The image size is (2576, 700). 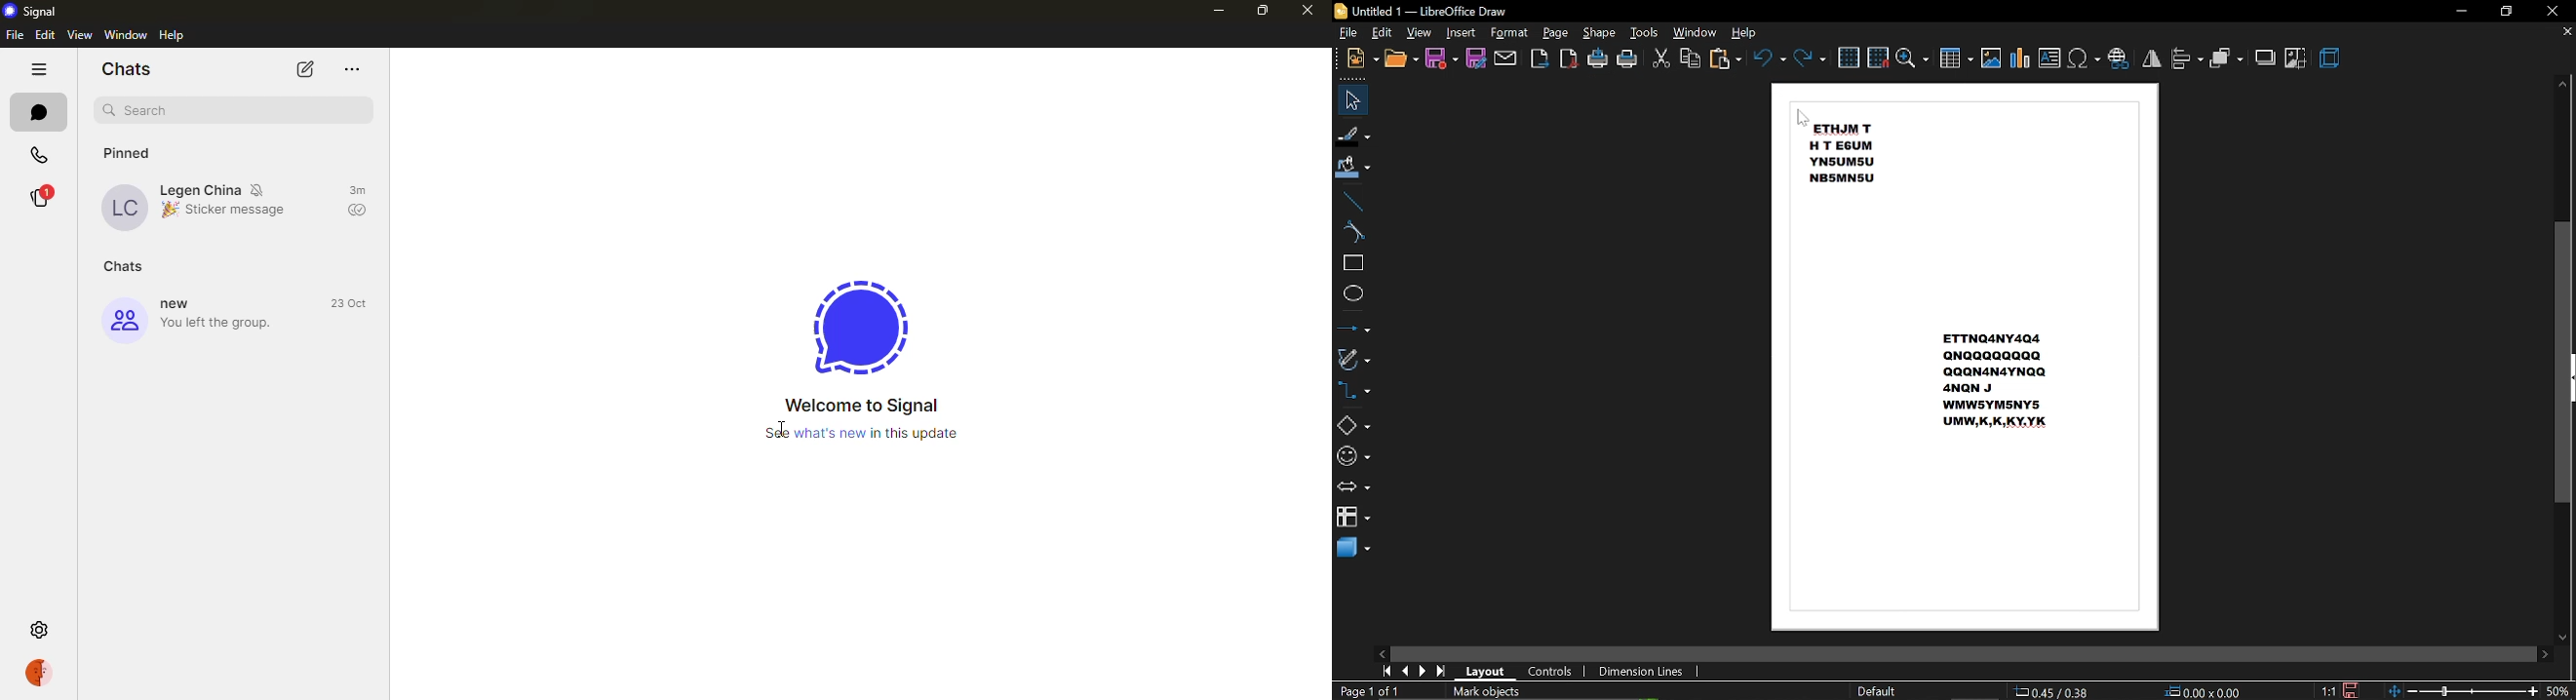 What do you see at coordinates (2562, 637) in the screenshot?
I see `move down` at bounding box center [2562, 637].